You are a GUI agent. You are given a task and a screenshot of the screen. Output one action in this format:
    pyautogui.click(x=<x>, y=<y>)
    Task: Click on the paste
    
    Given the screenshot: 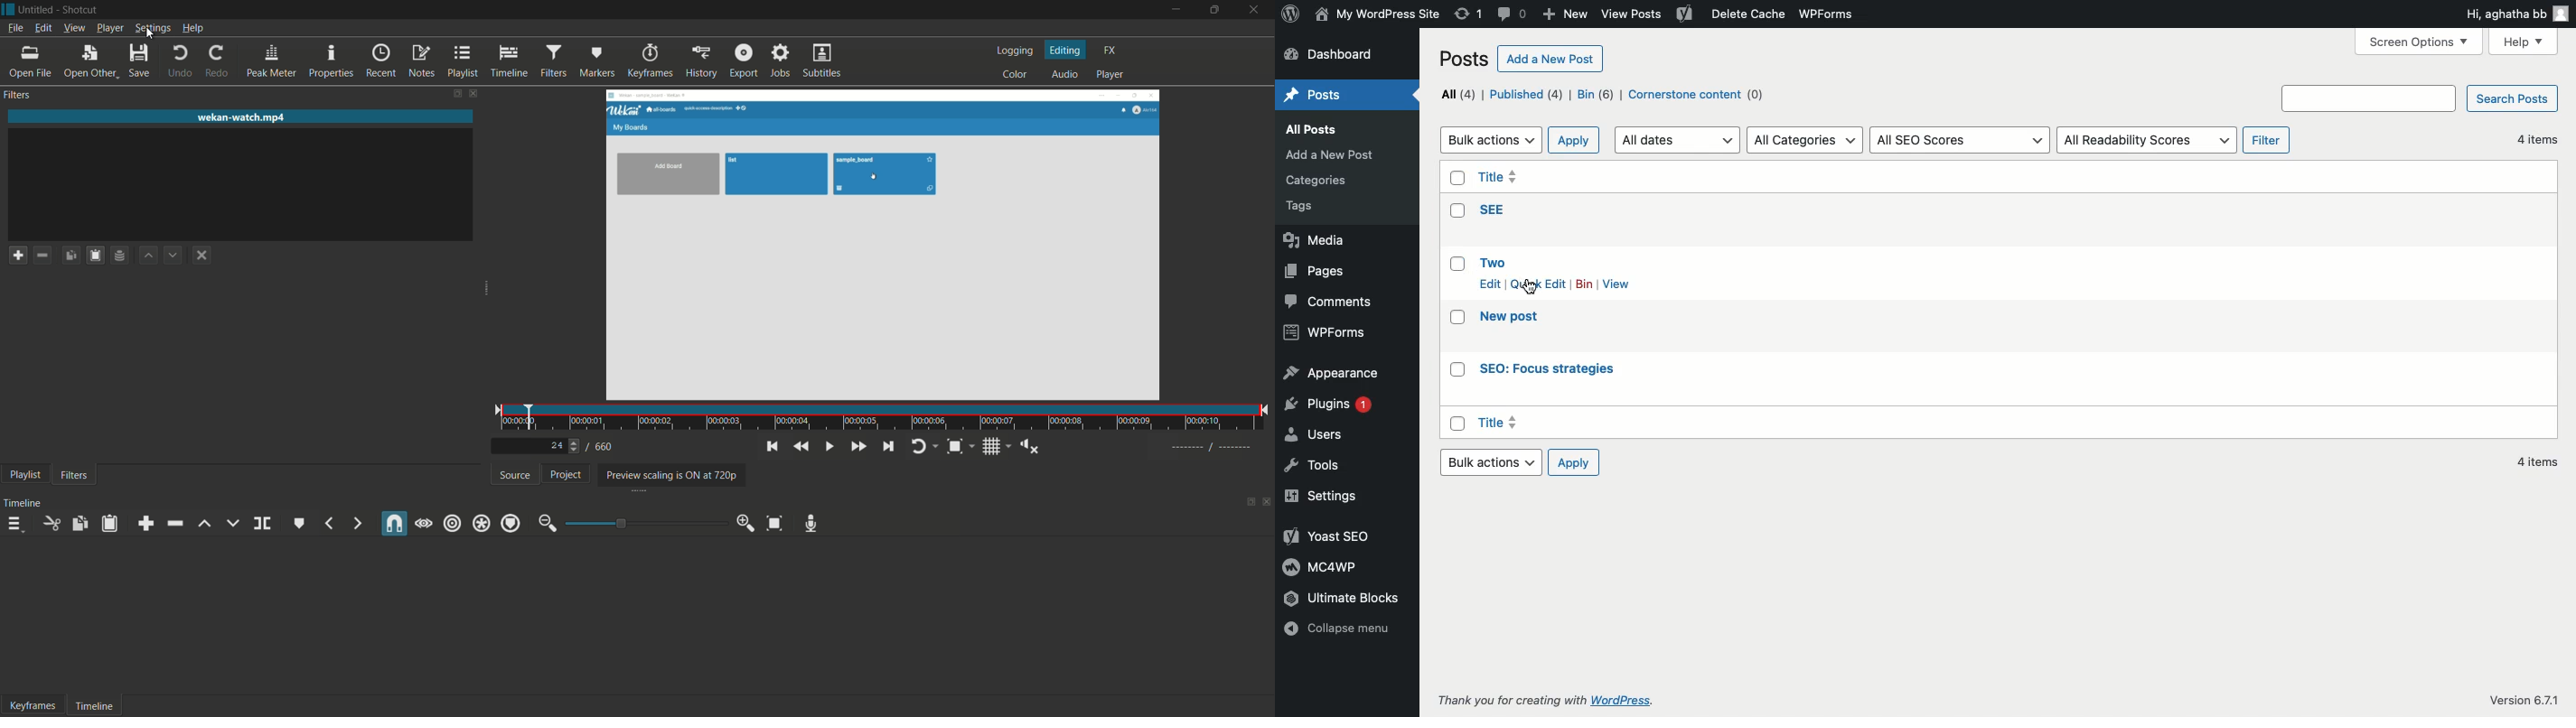 What is the action you would take?
    pyautogui.click(x=110, y=523)
    